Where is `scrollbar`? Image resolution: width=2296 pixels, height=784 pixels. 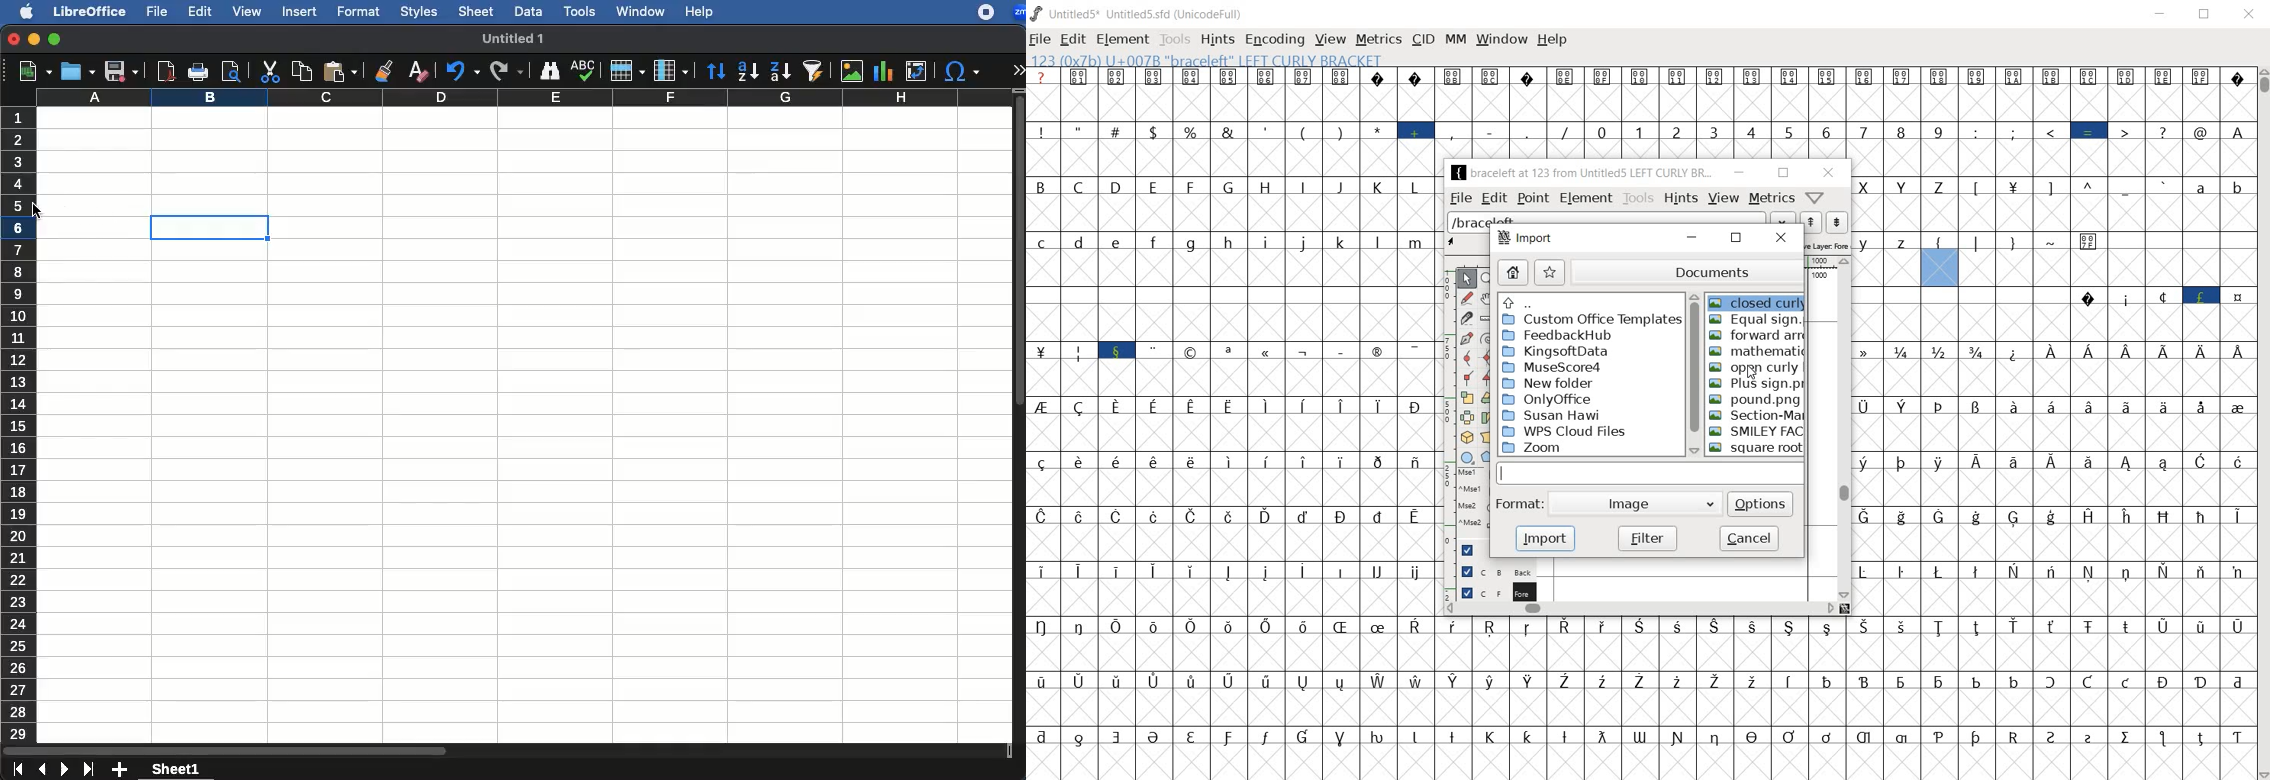 scrollbar is located at coordinates (1695, 375).